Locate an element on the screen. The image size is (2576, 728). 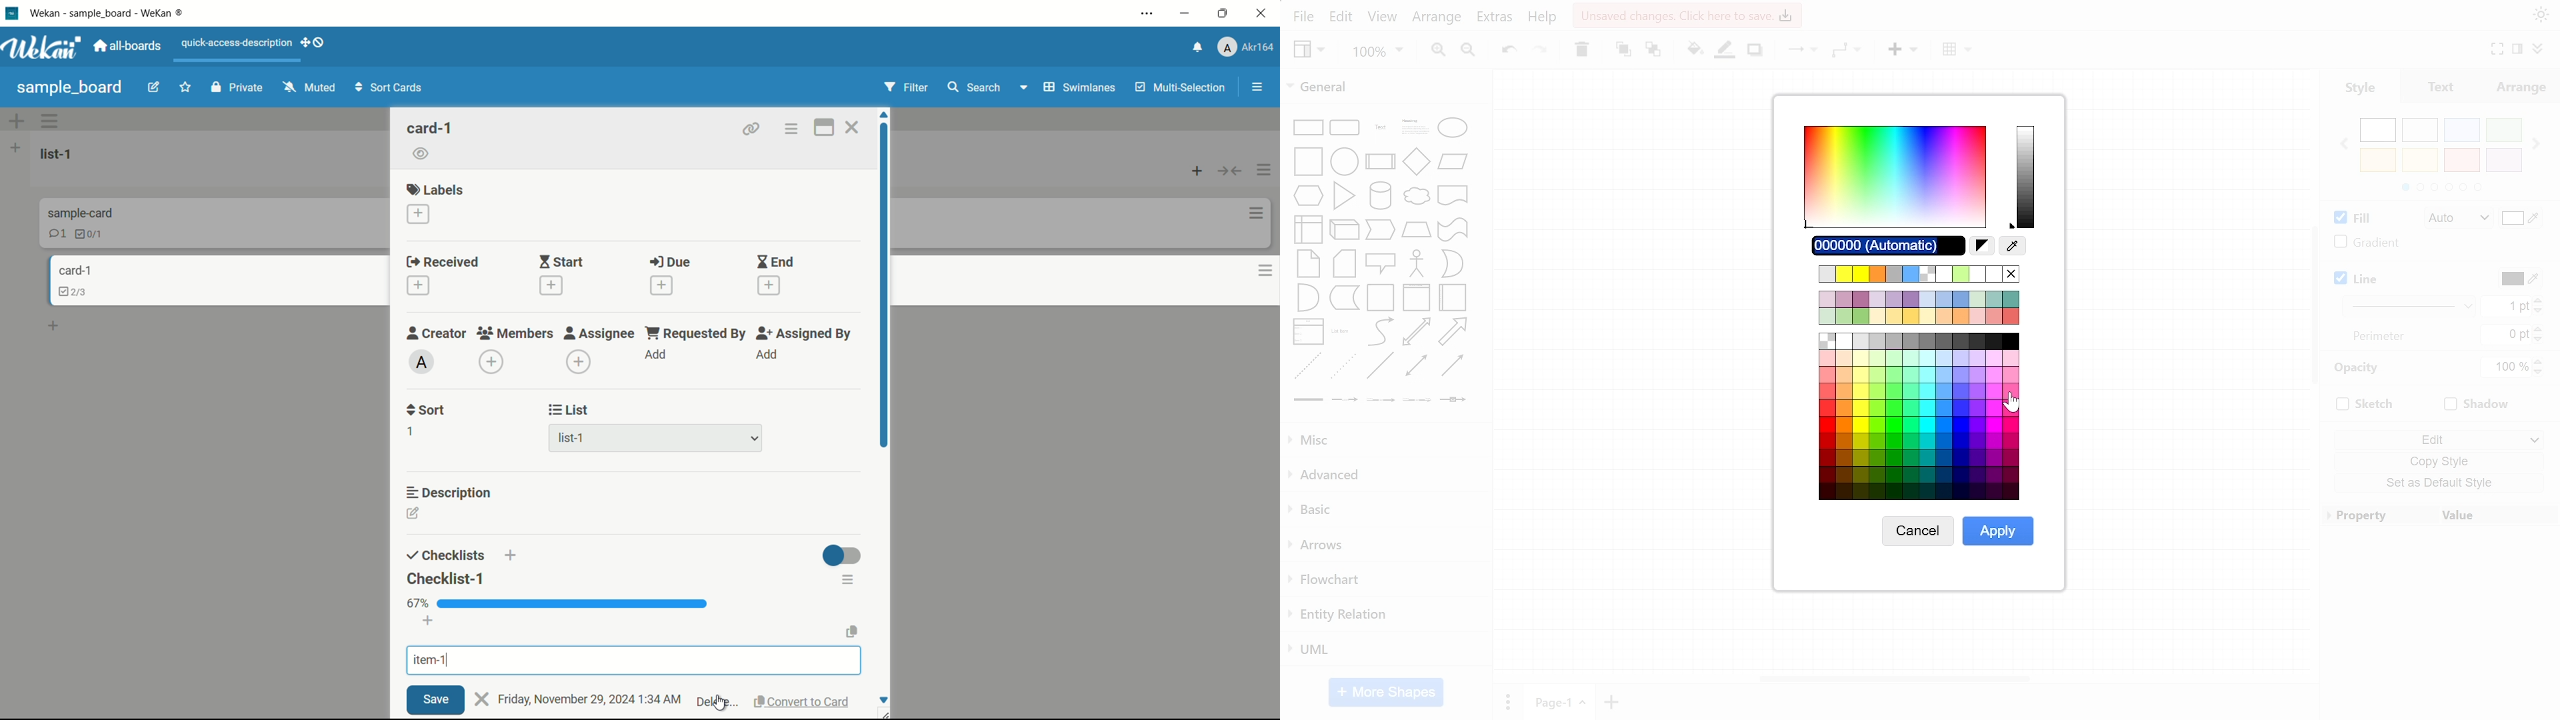
settings and more is located at coordinates (1143, 13).